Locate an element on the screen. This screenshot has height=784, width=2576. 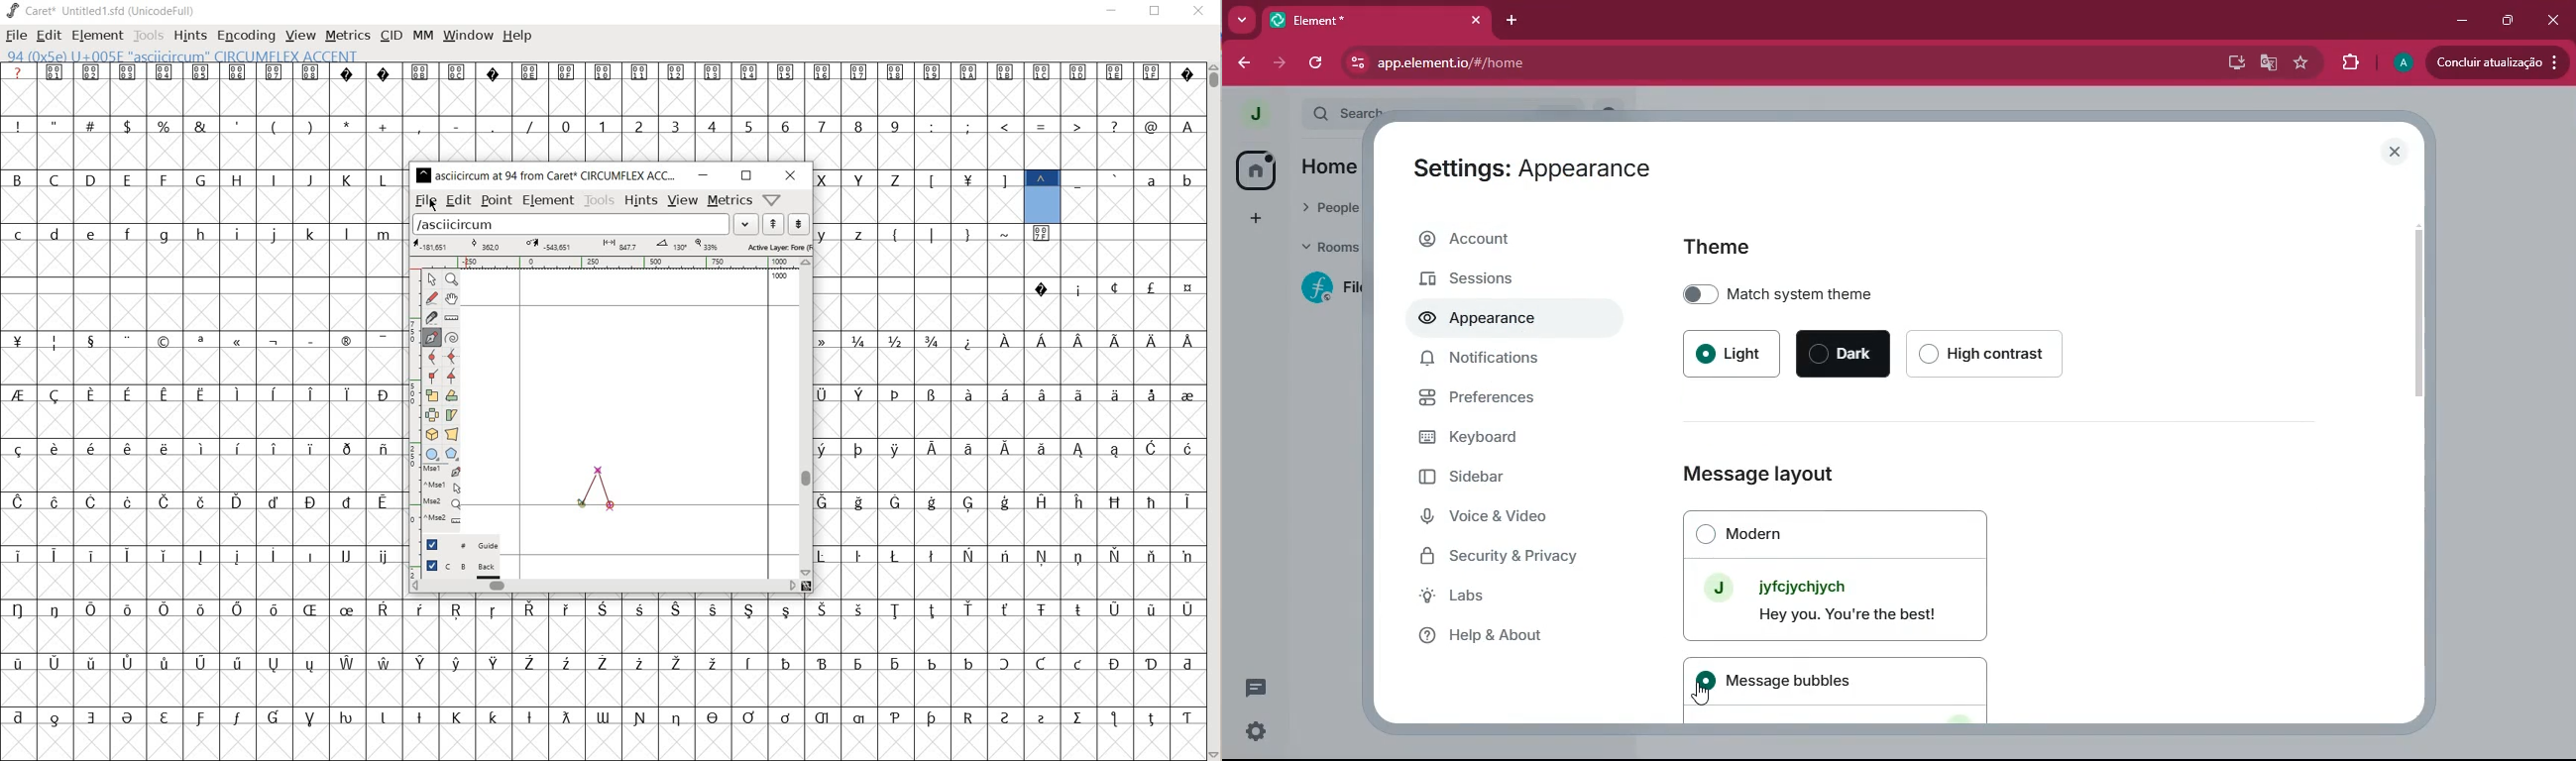
profile is located at coordinates (2402, 63).